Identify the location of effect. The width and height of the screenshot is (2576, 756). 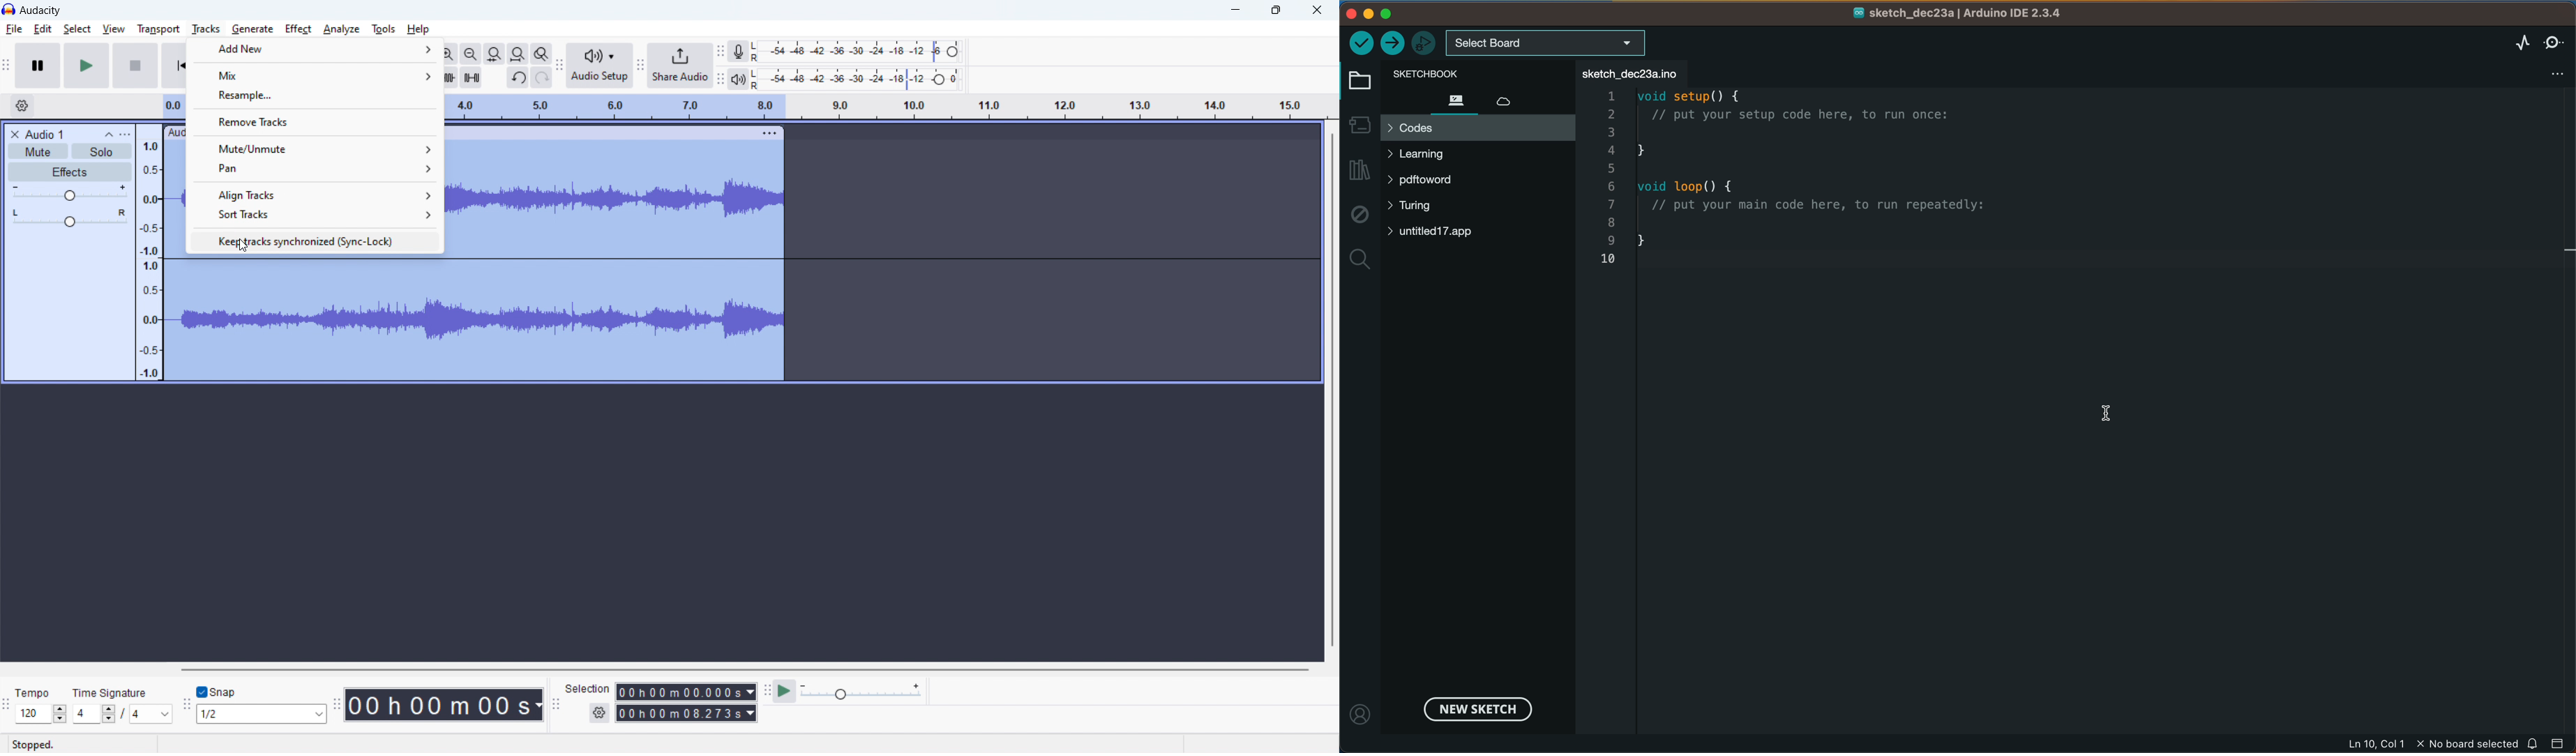
(299, 29).